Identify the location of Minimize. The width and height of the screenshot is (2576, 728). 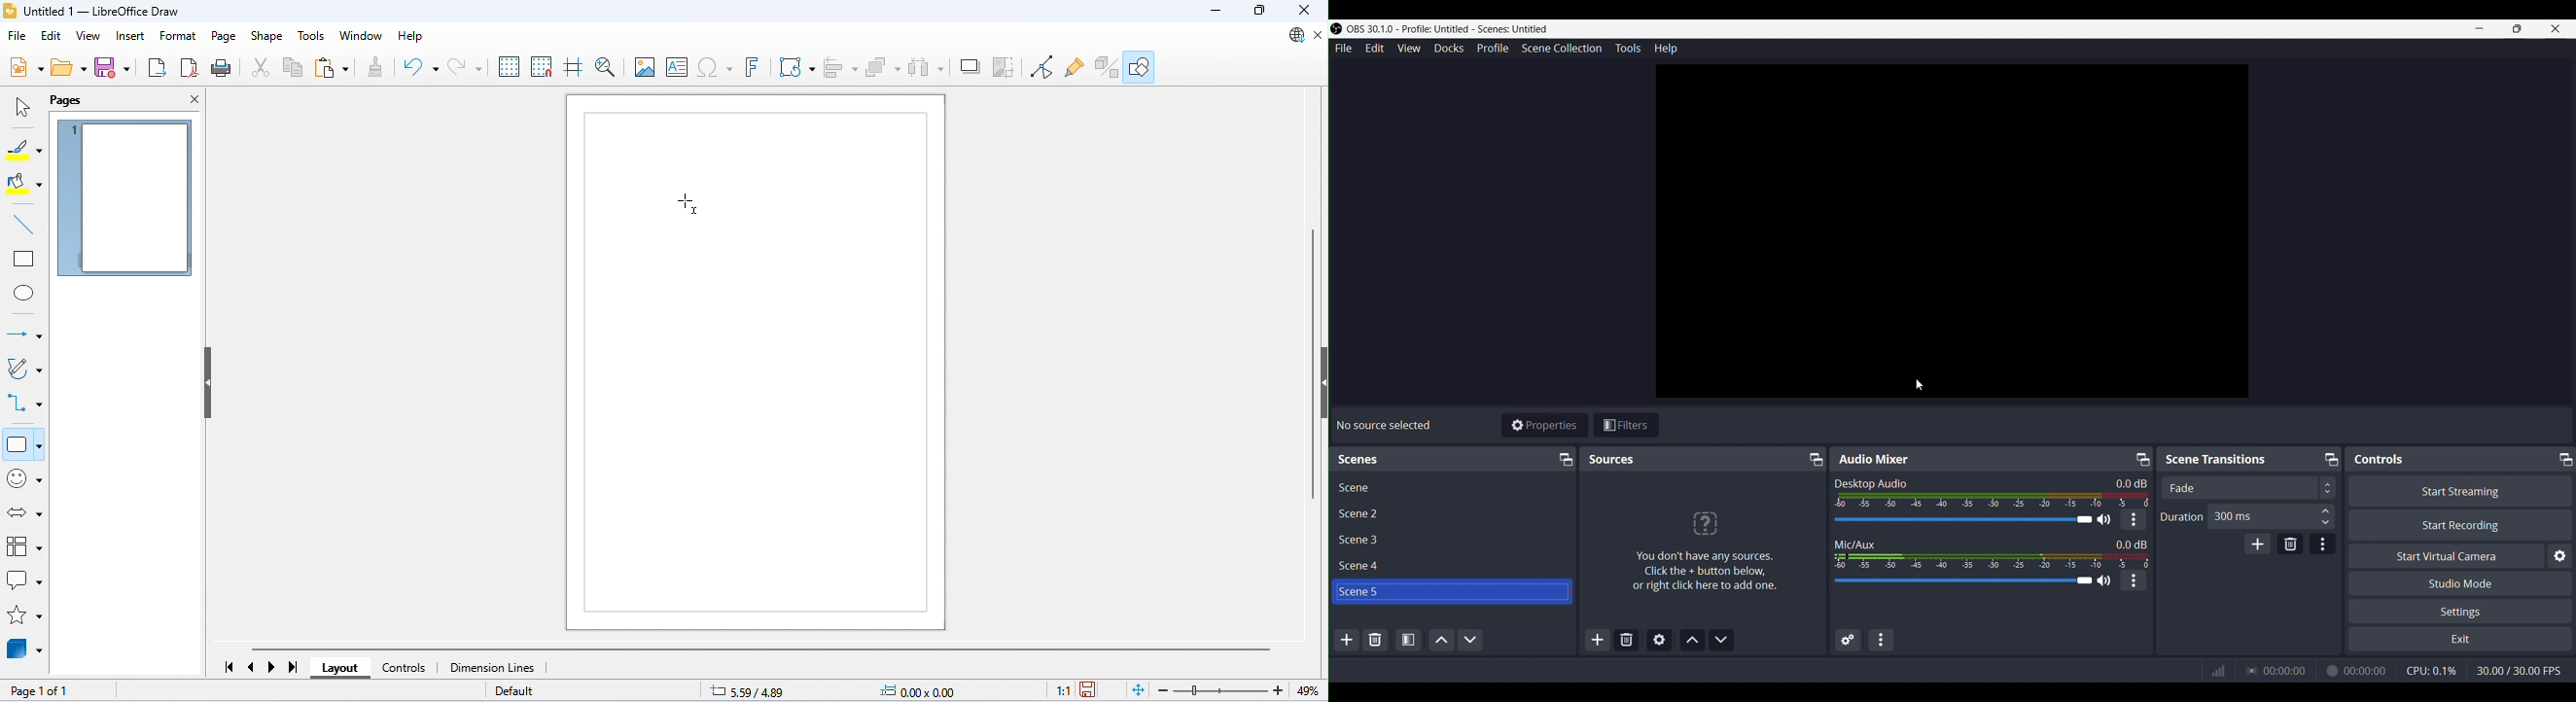
(1817, 459).